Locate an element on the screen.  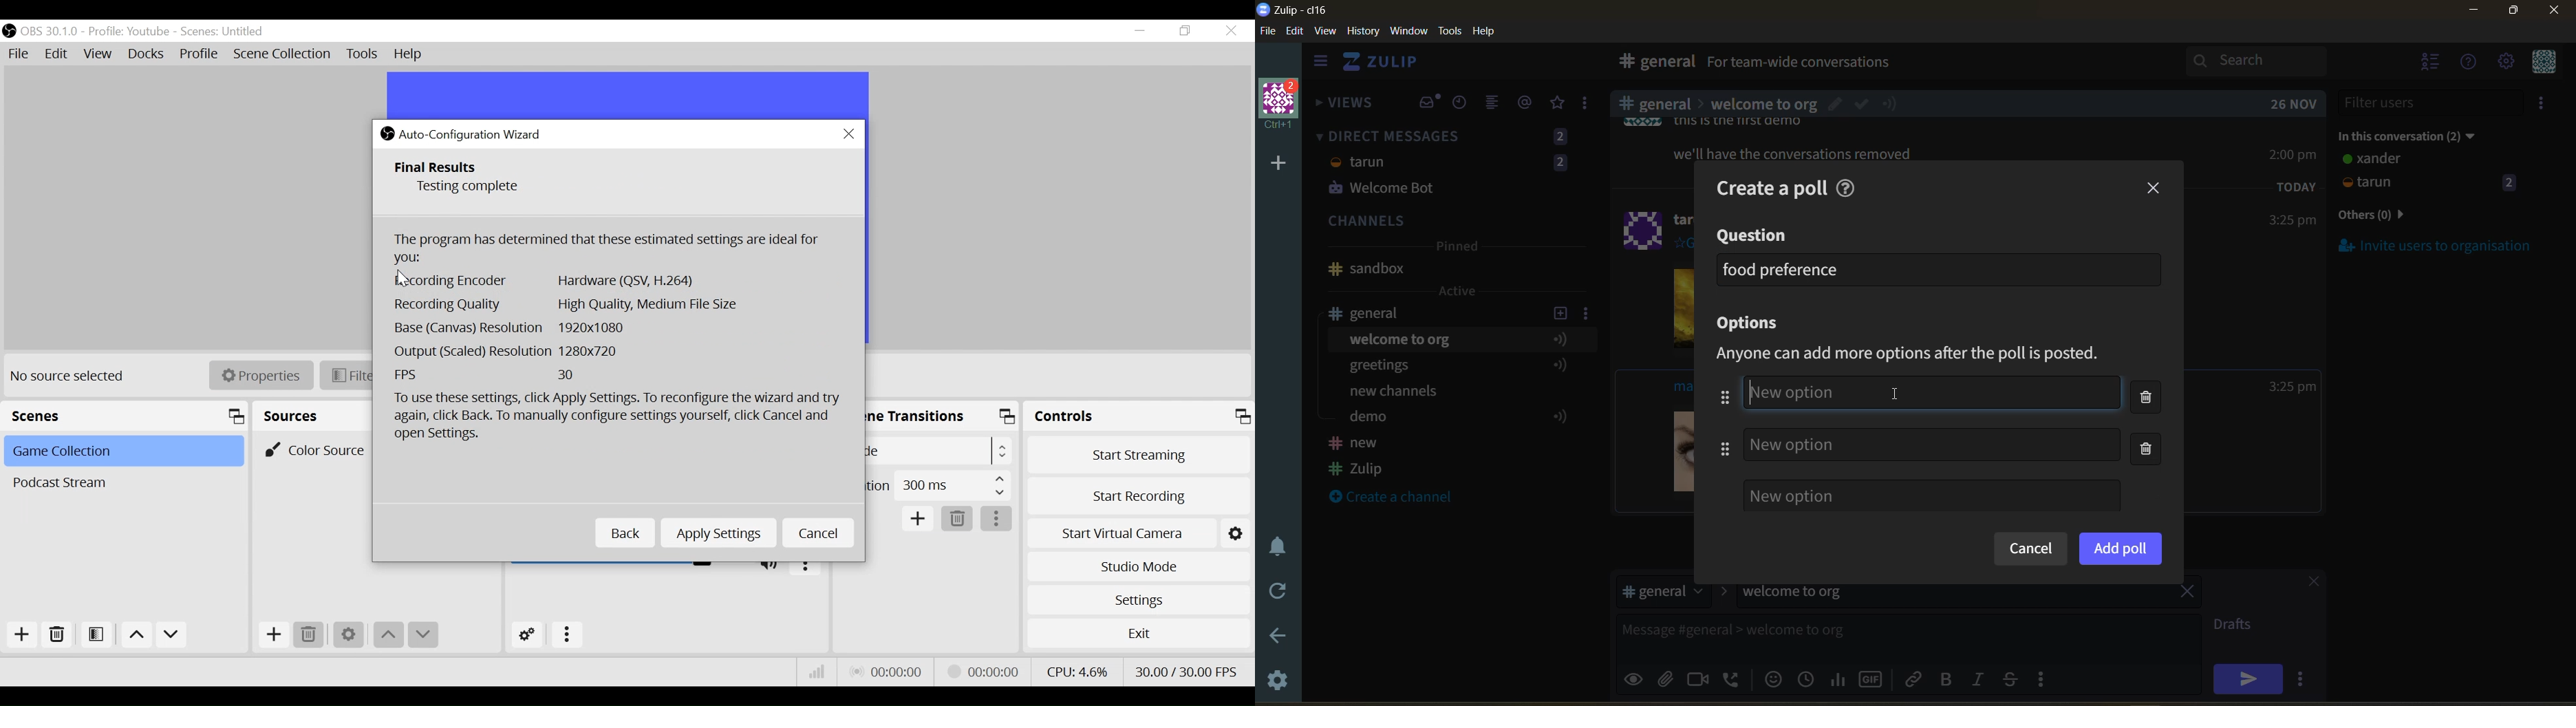
invite users to organisation is located at coordinates (2436, 245).